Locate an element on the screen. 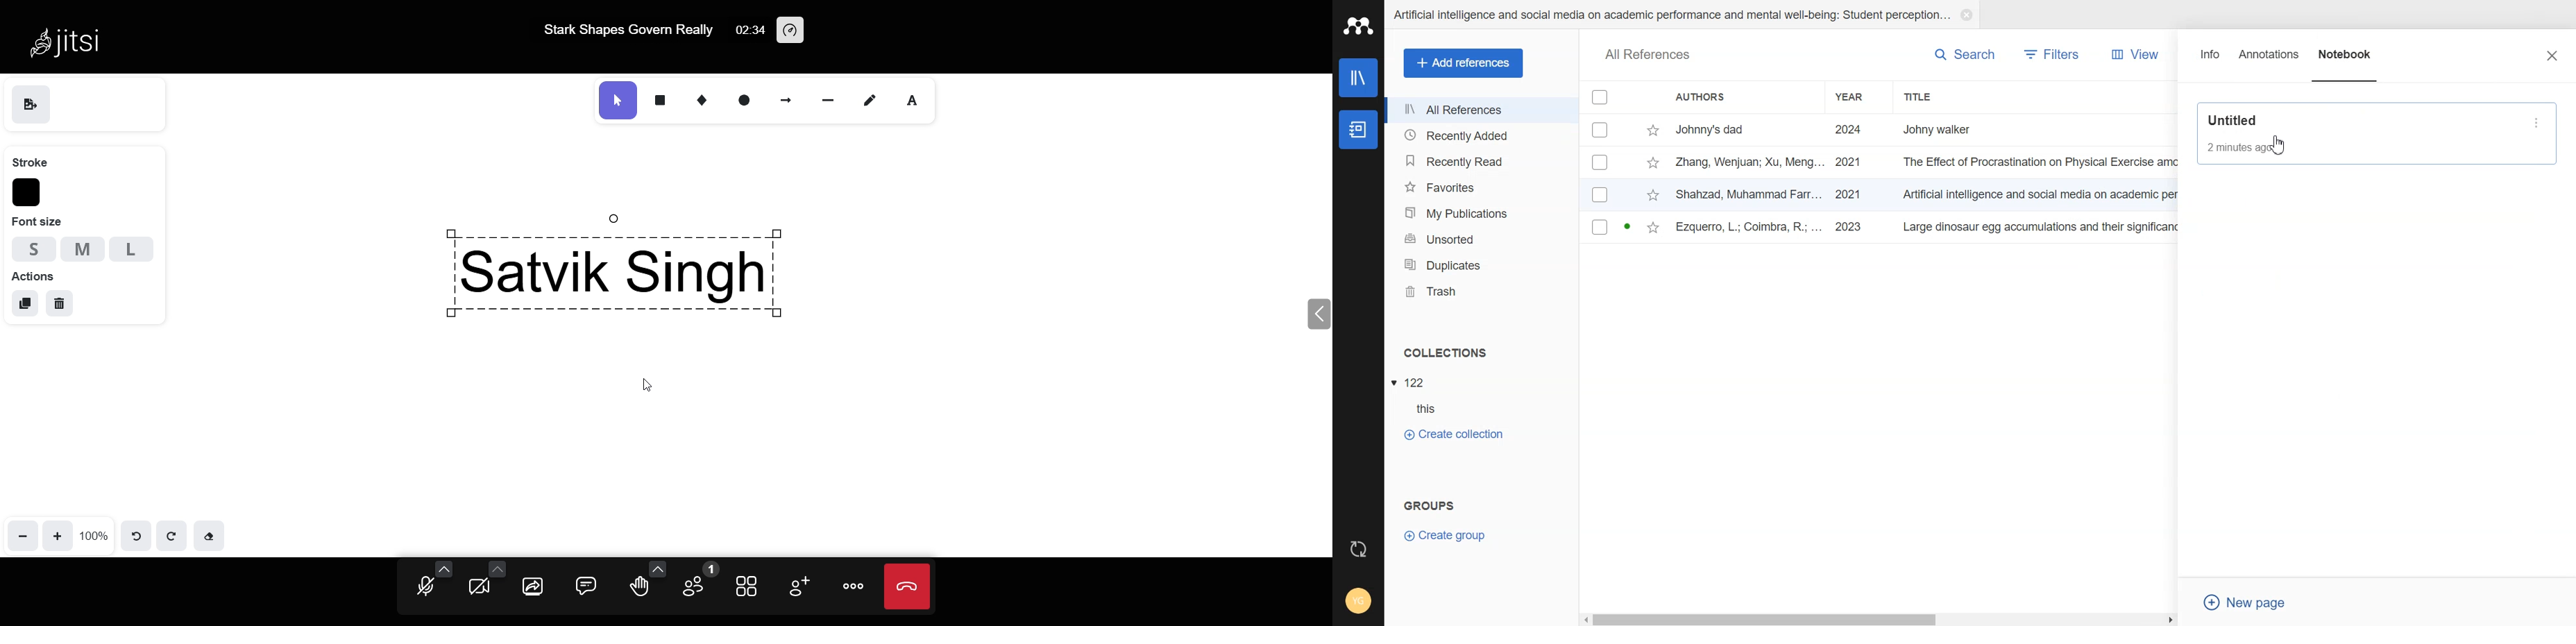 This screenshot has width=2576, height=644. New Page is located at coordinates (2251, 603).